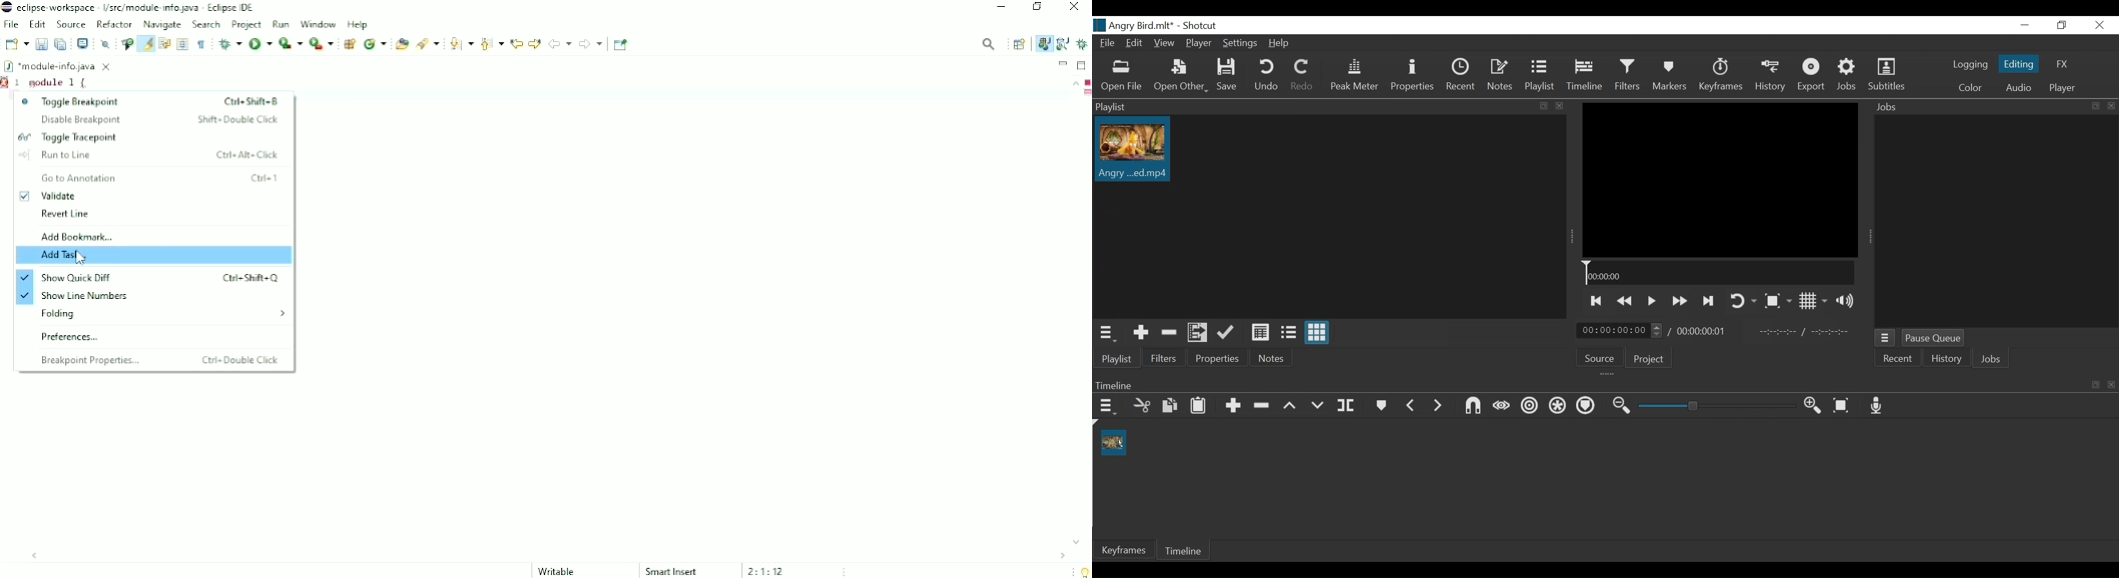 The height and width of the screenshot is (588, 2128). I want to click on Append, so click(1233, 406).